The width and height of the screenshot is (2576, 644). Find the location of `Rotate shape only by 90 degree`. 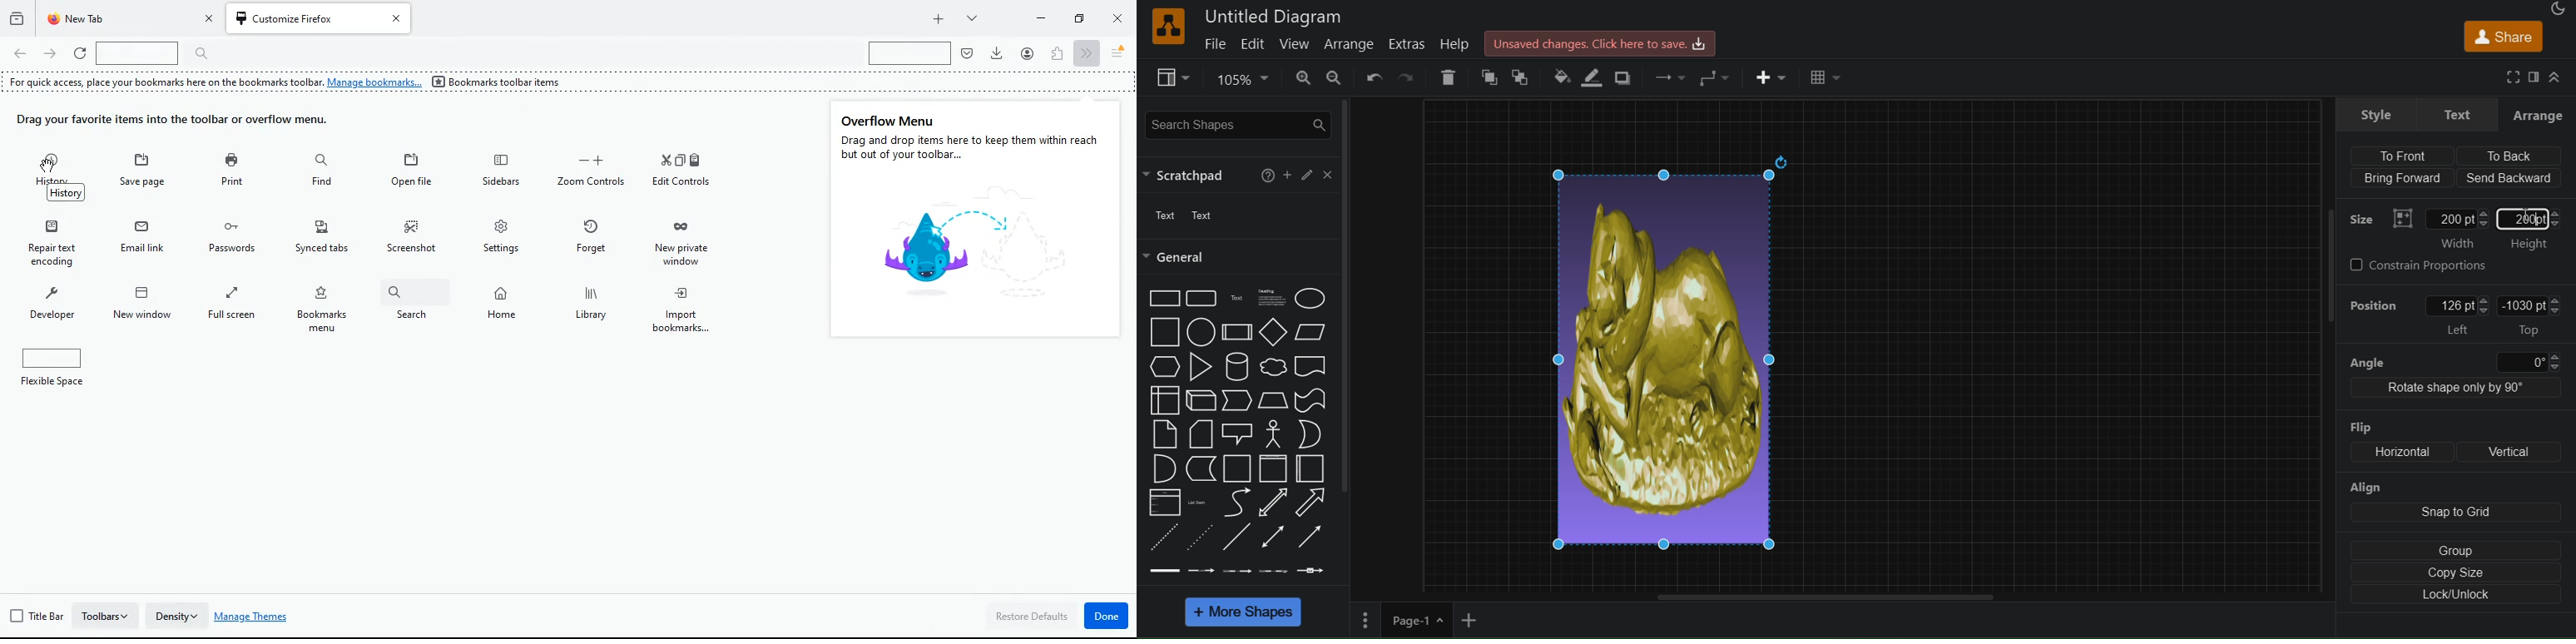

Rotate shape only by 90 degree is located at coordinates (2455, 390).